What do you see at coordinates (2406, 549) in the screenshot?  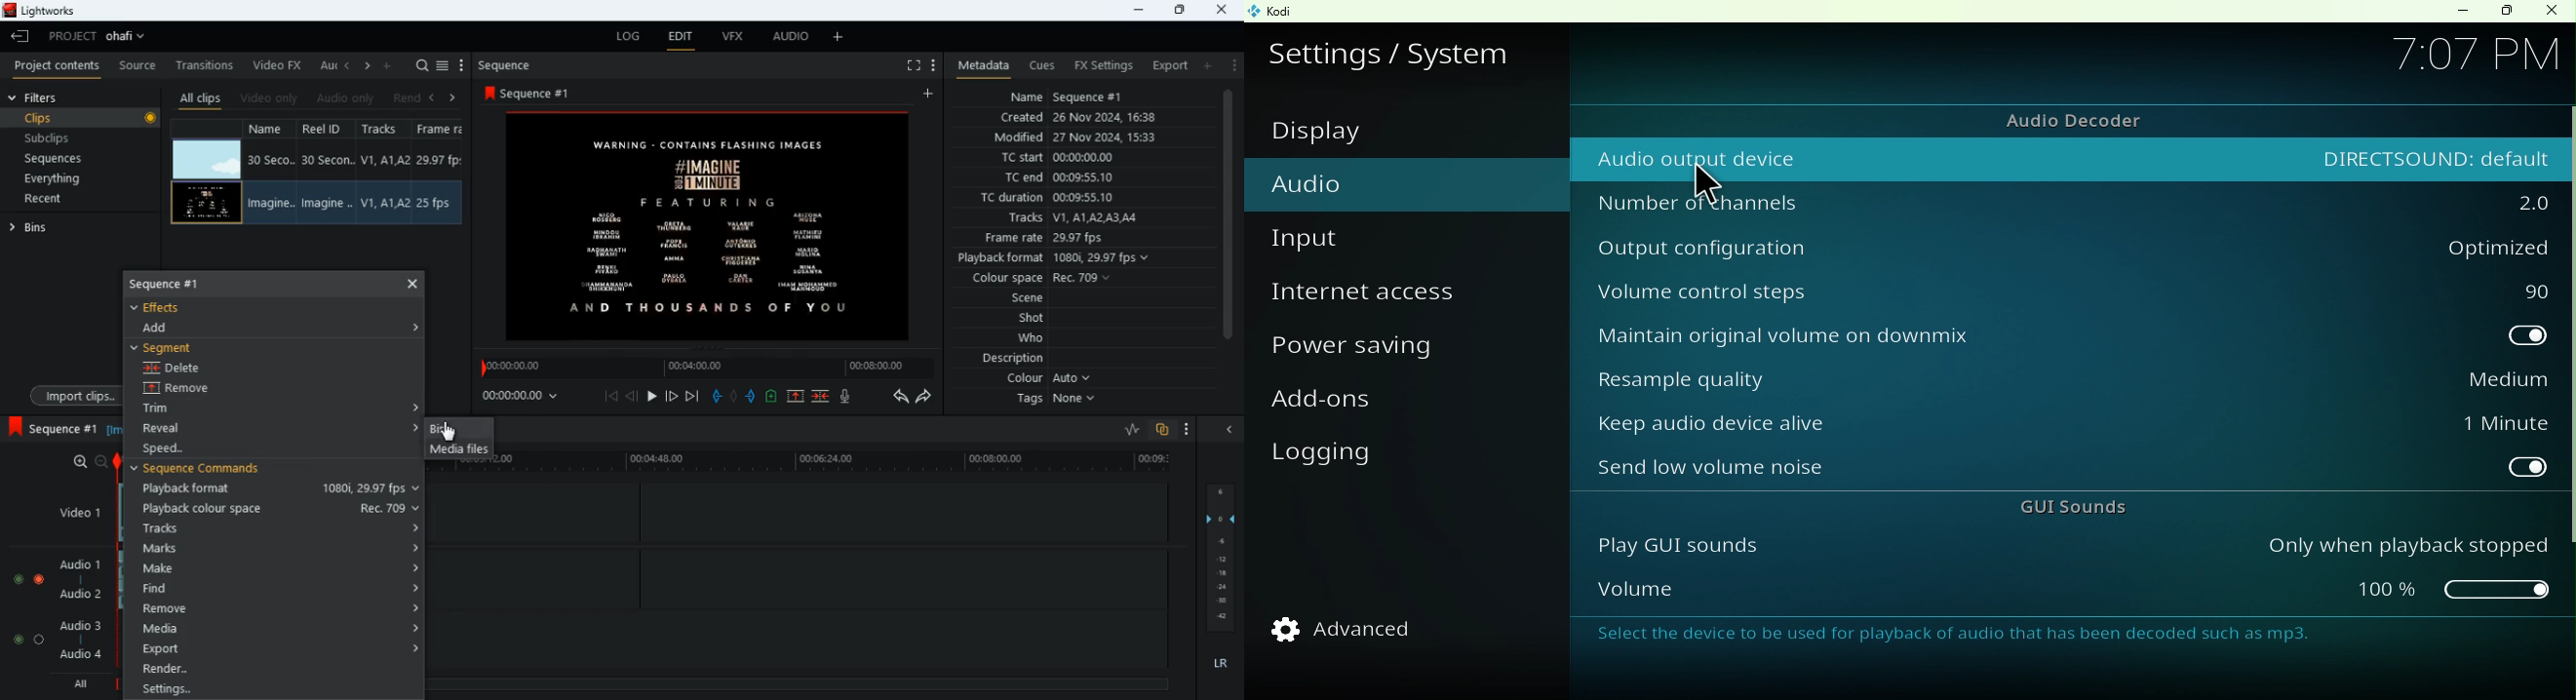 I see `Only when playback stopped` at bounding box center [2406, 549].